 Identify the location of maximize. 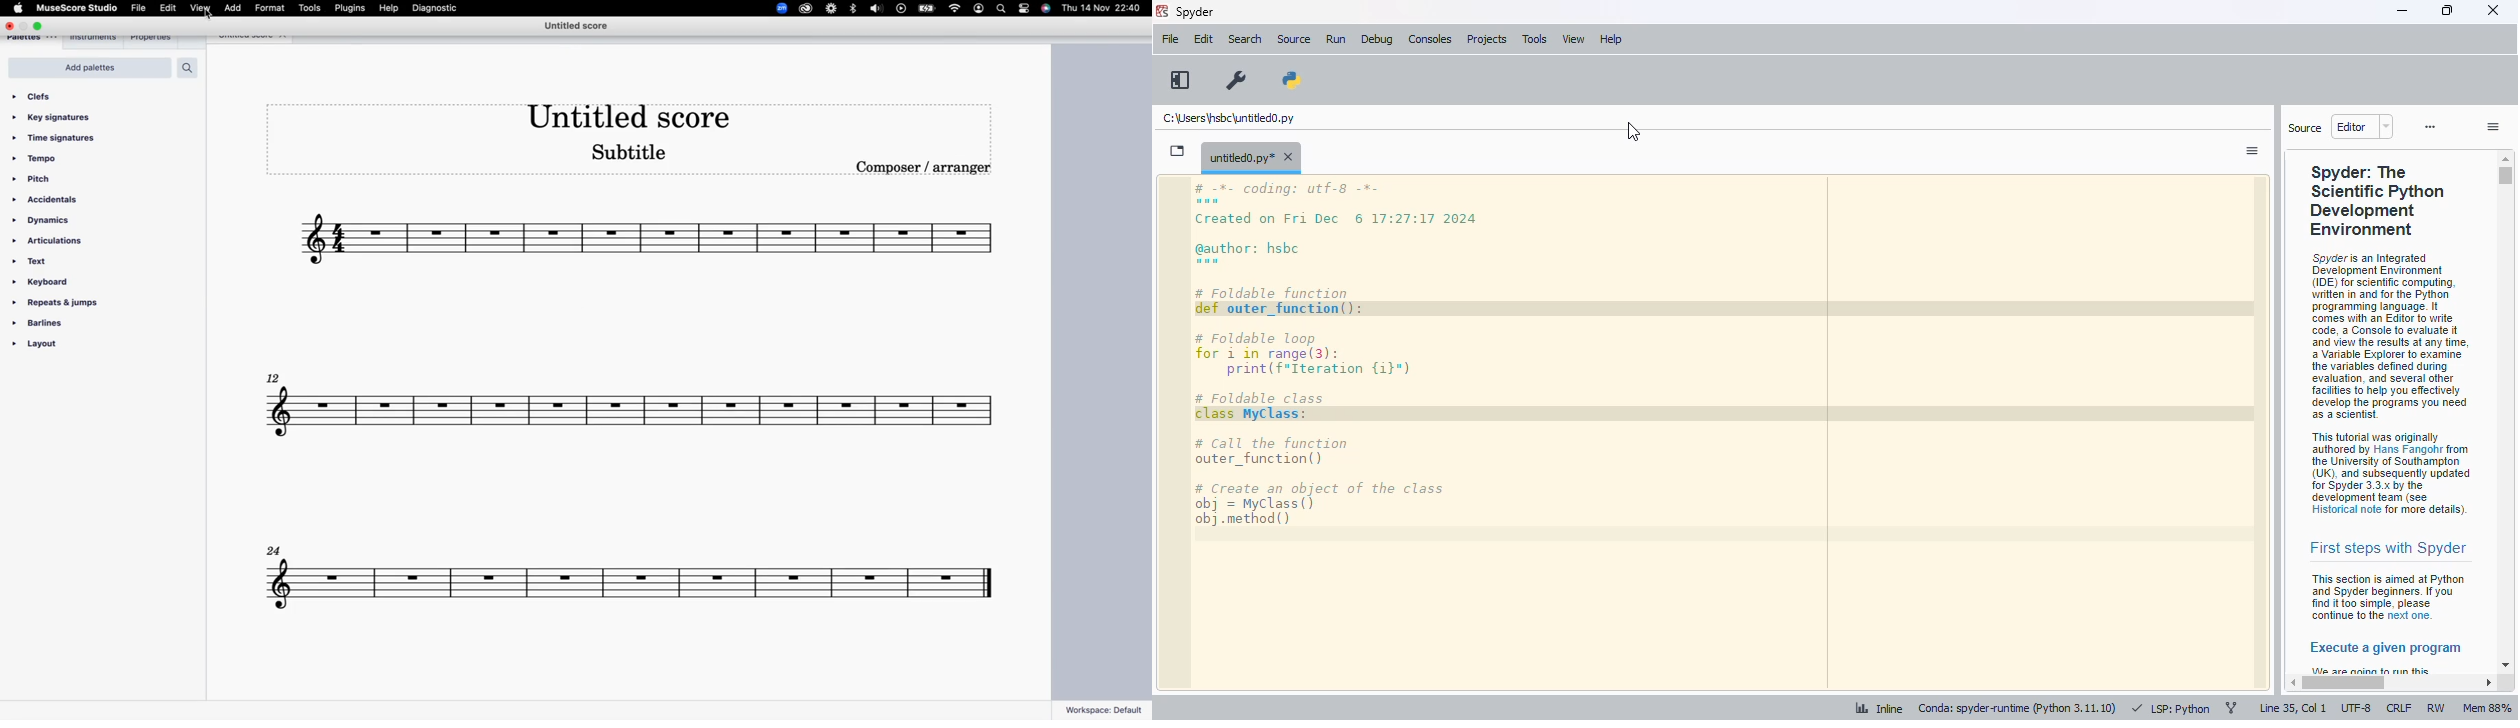
(42, 25).